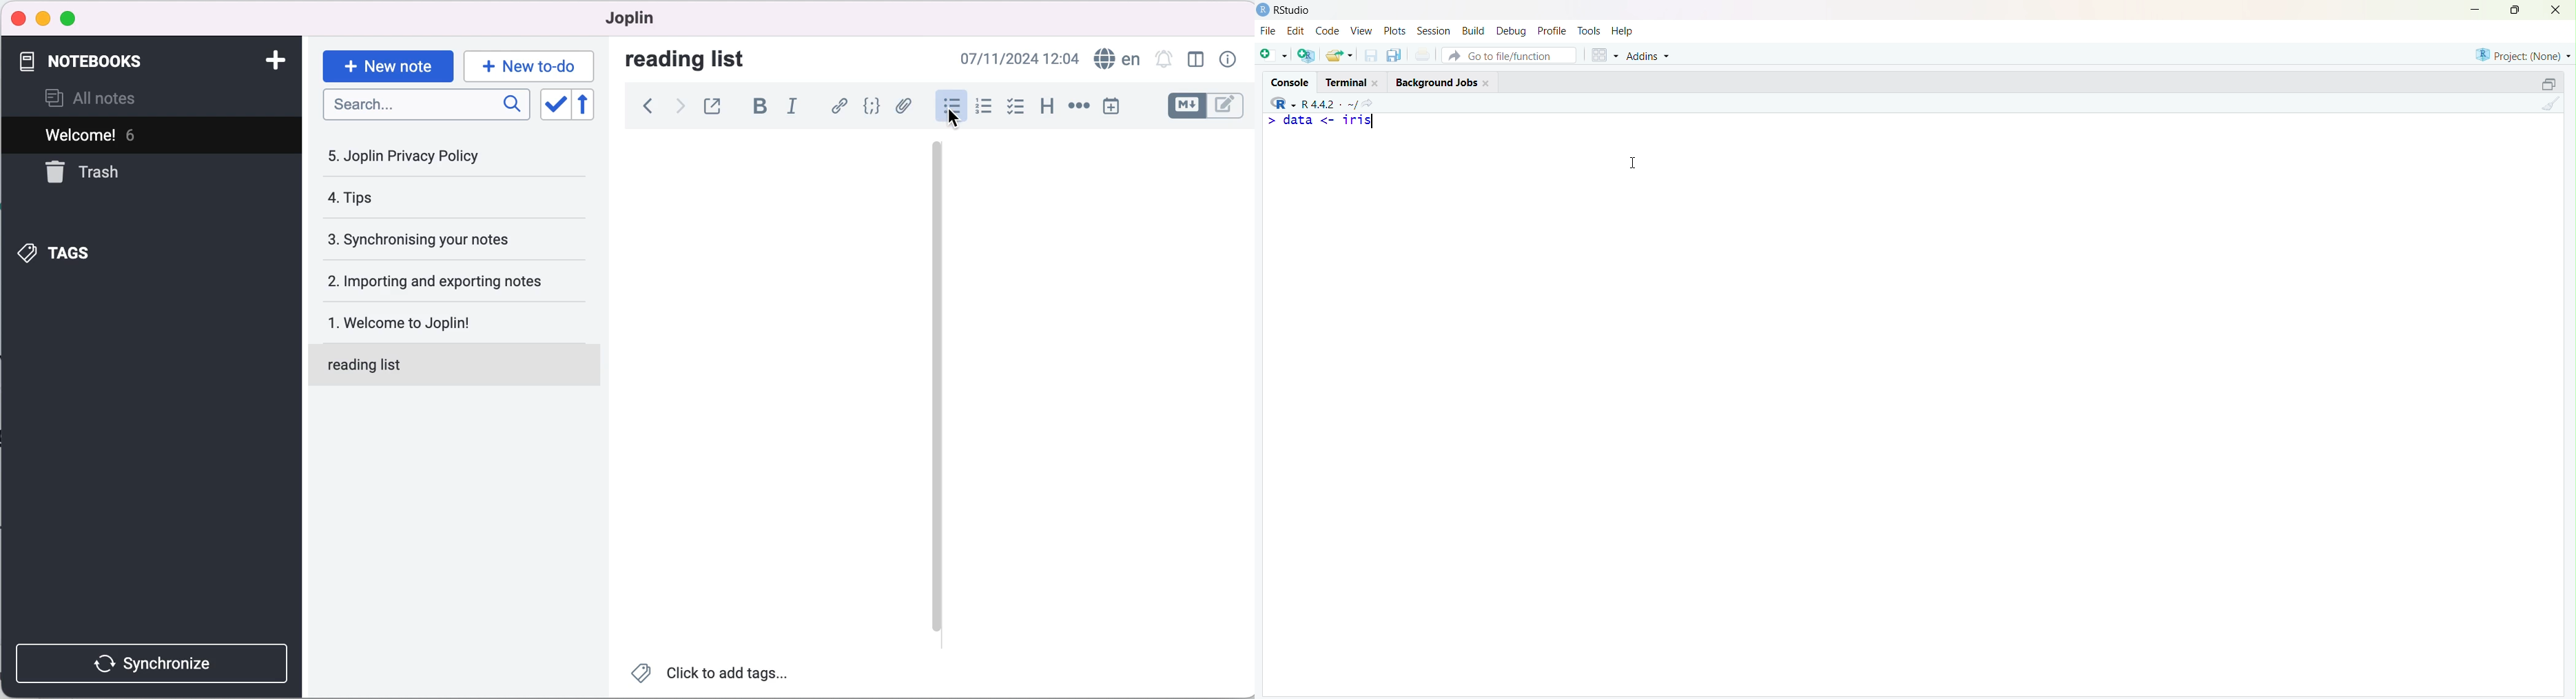 This screenshot has height=700, width=2576. What do you see at coordinates (1296, 29) in the screenshot?
I see `Edit` at bounding box center [1296, 29].